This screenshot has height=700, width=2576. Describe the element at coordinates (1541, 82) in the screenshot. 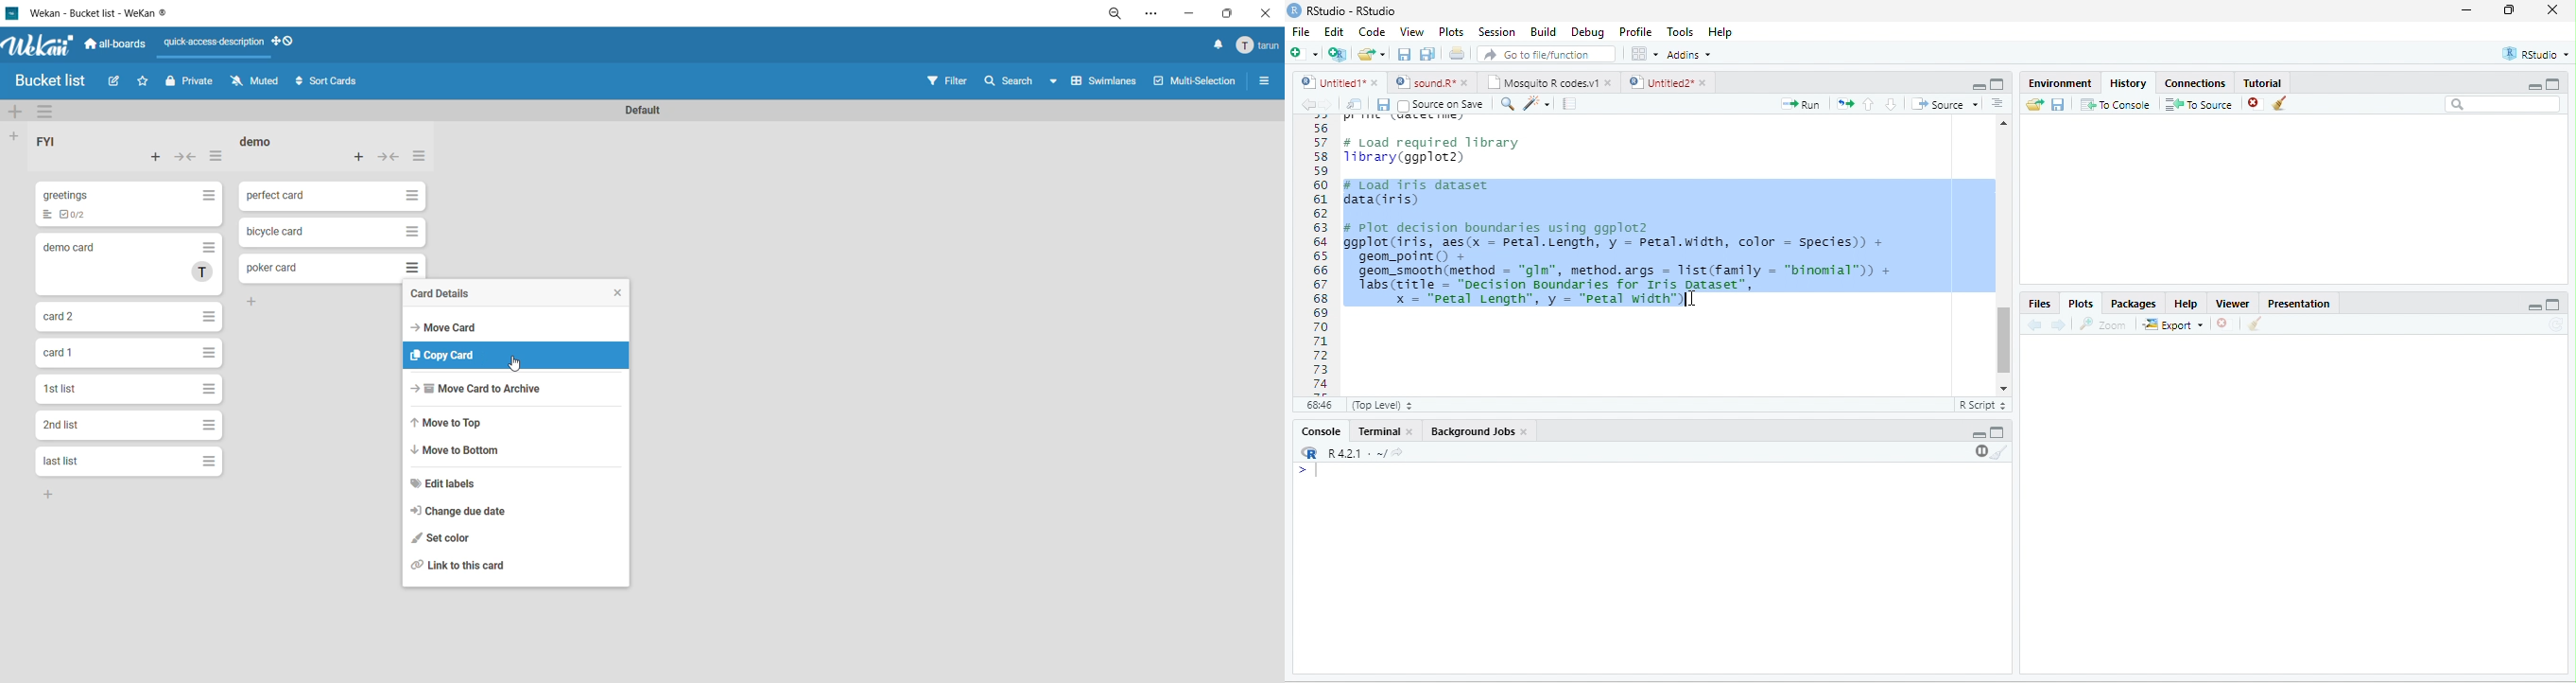

I see `Mosquito R codes.v1` at that location.